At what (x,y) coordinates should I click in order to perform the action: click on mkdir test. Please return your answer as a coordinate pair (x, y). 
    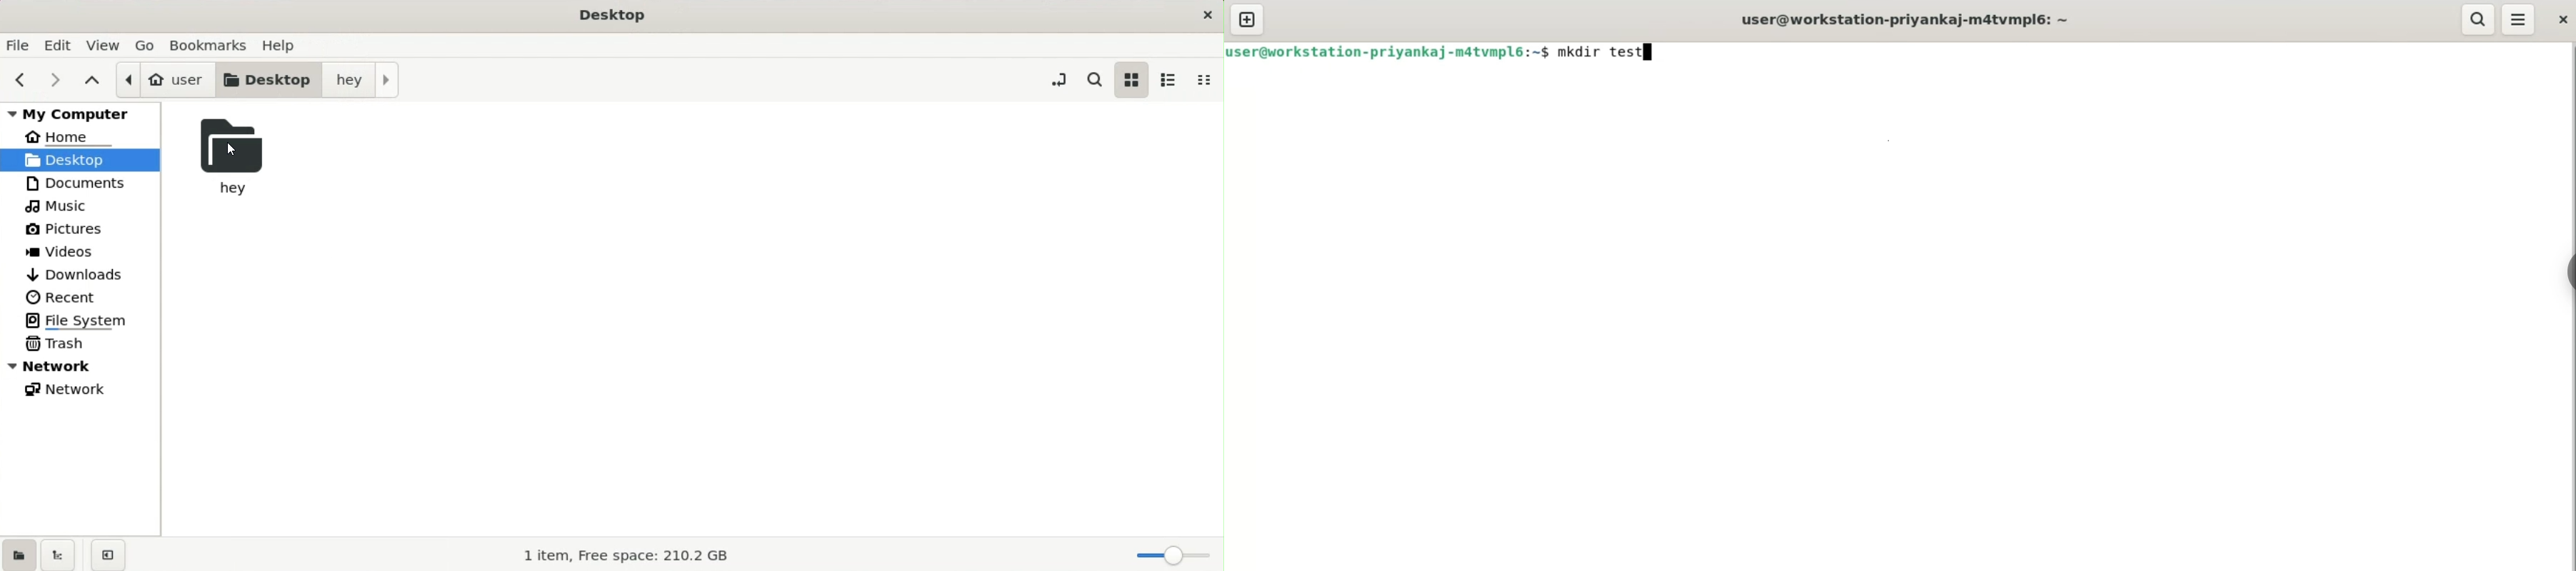
    Looking at the image, I should click on (1608, 52).